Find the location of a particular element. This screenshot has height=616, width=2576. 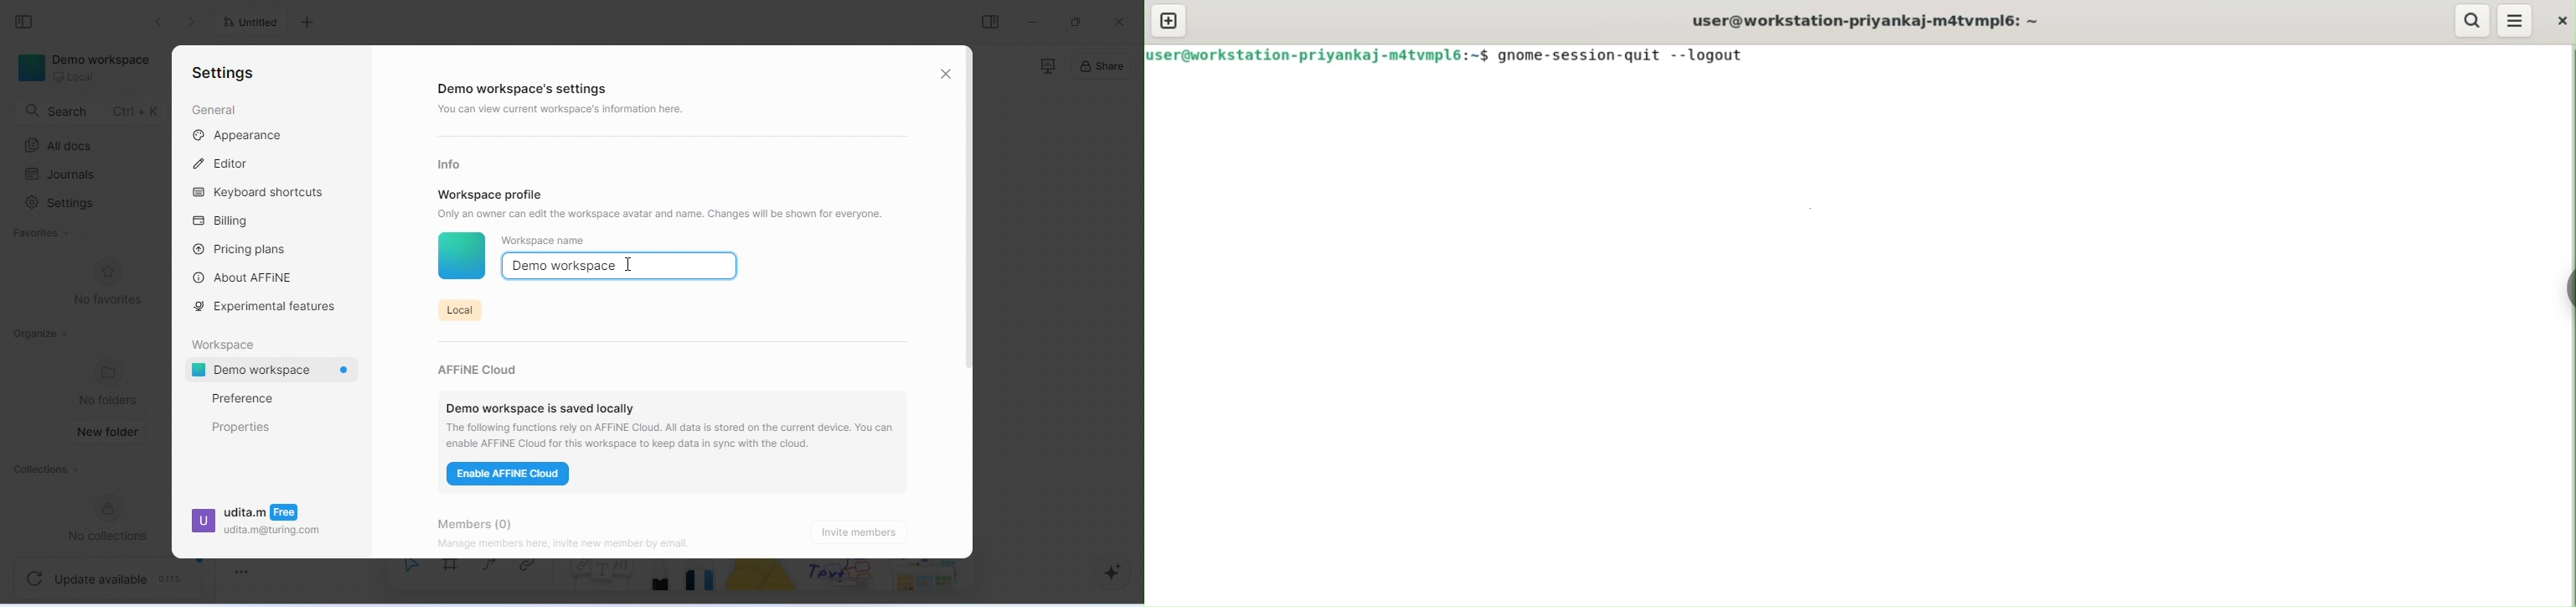

go back is located at coordinates (159, 22).